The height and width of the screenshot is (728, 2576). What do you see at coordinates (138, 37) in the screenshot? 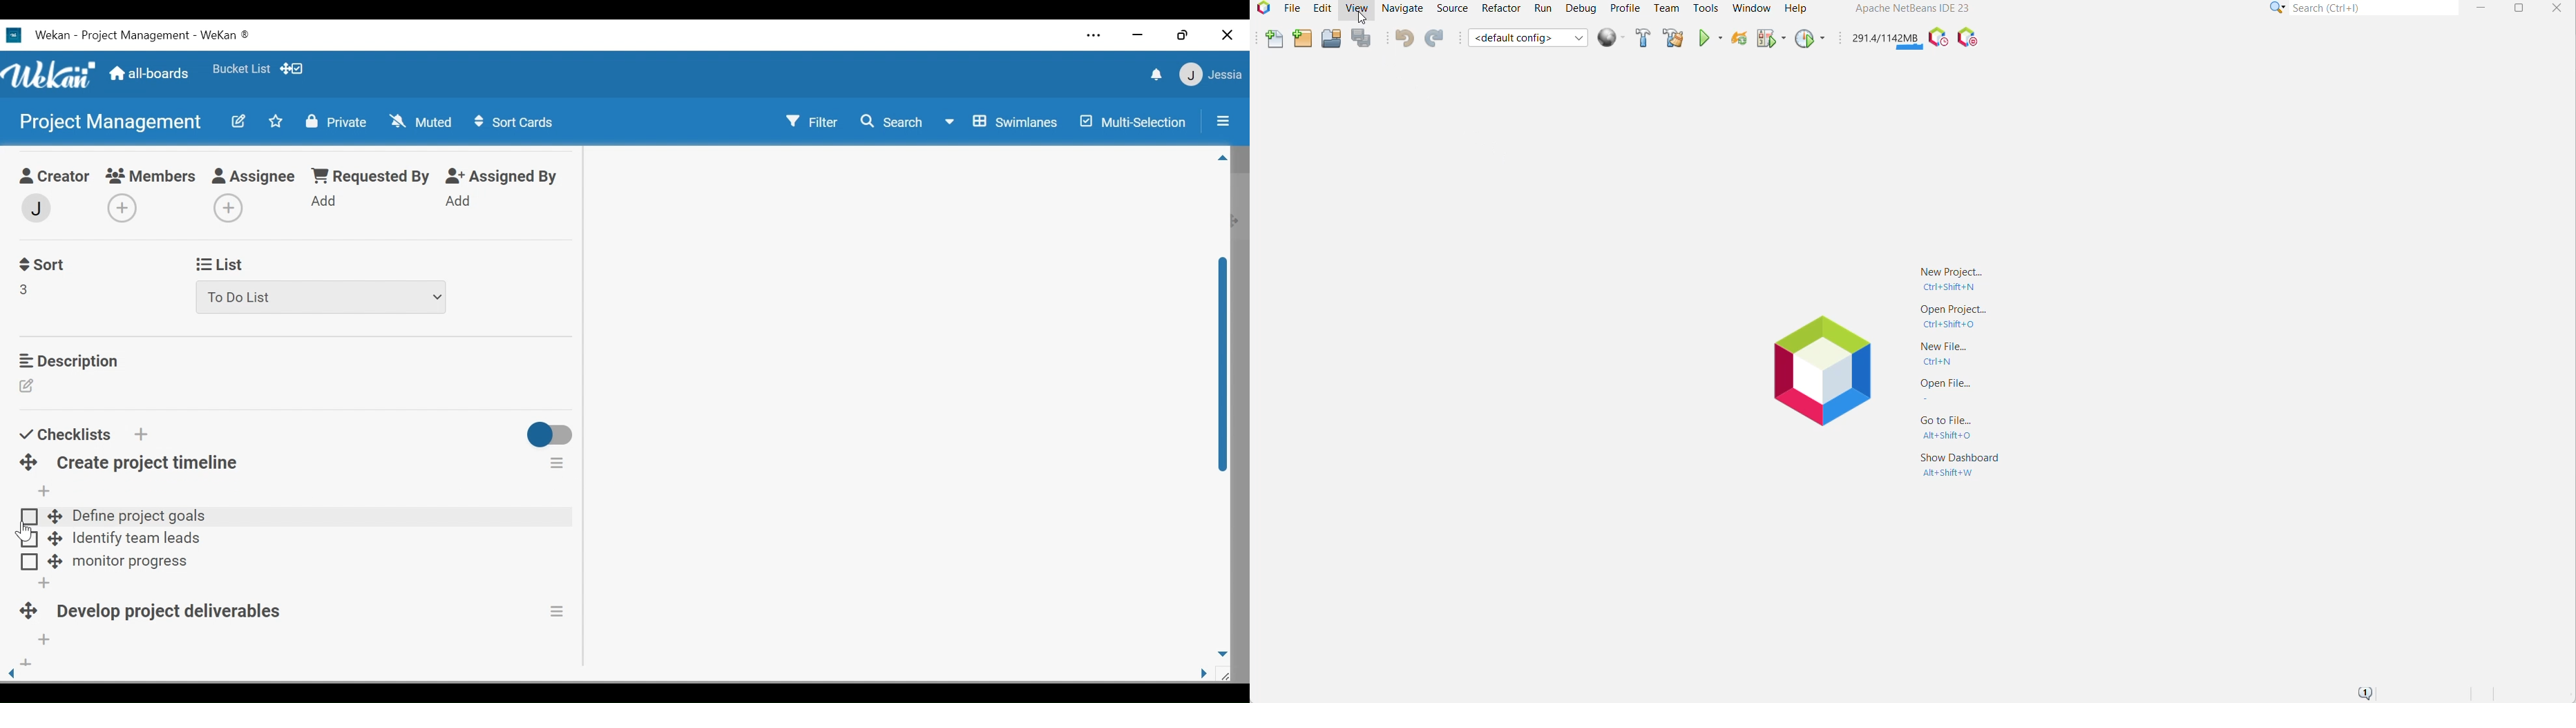
I see `Wekan Desktop icon` at bounding box center [138, 37].